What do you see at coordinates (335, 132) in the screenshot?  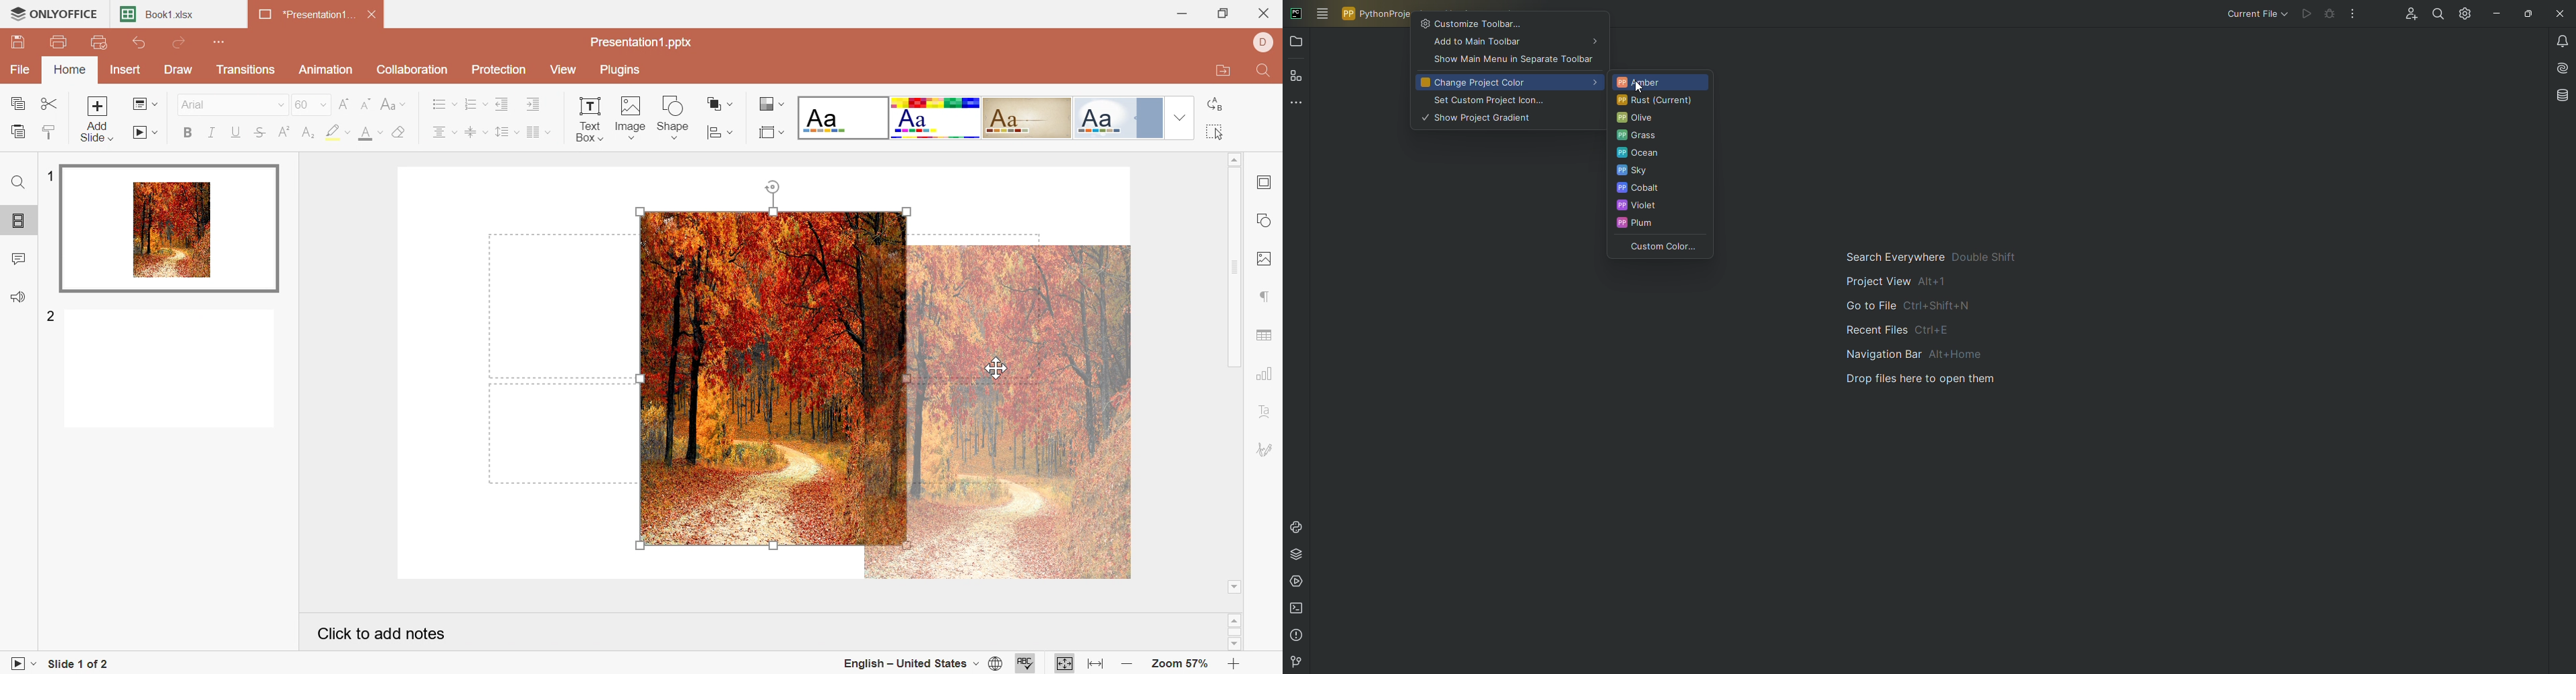 I see `Highlight color` at bounding box center [335, 132].